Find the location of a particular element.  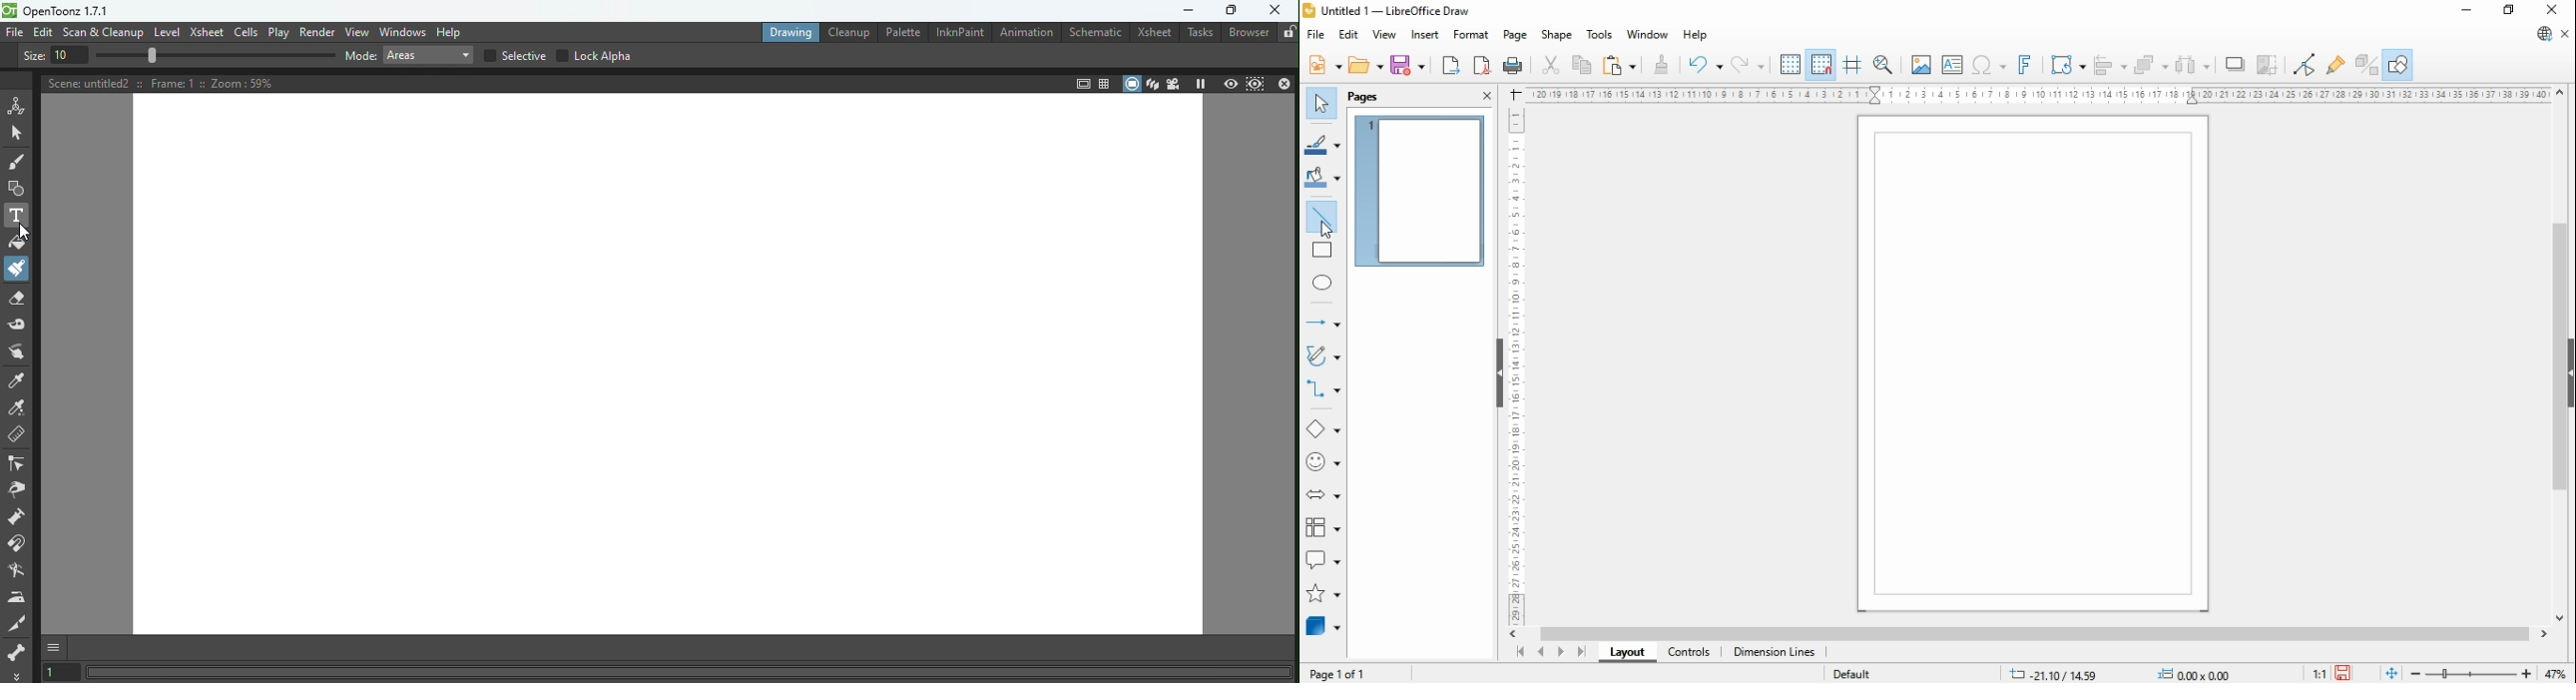

controls is located at coordinates (1689, 653).